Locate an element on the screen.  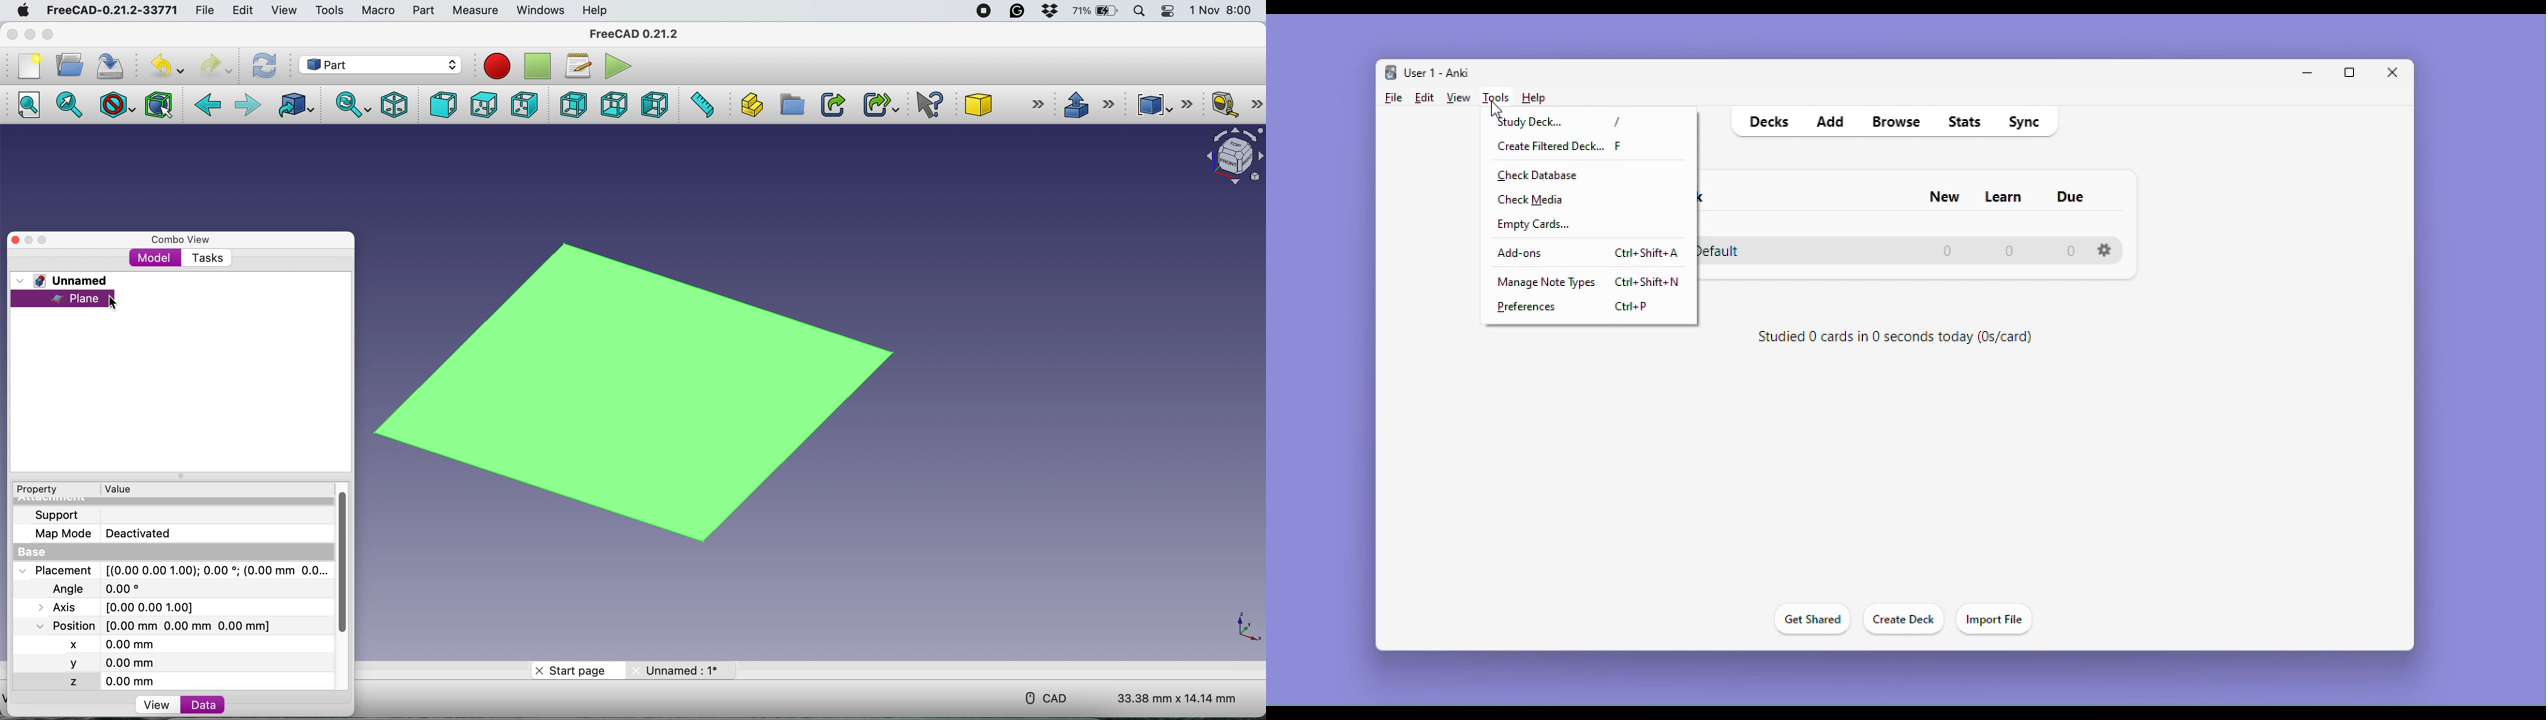
fit selection is located at coordinates (68, 108).